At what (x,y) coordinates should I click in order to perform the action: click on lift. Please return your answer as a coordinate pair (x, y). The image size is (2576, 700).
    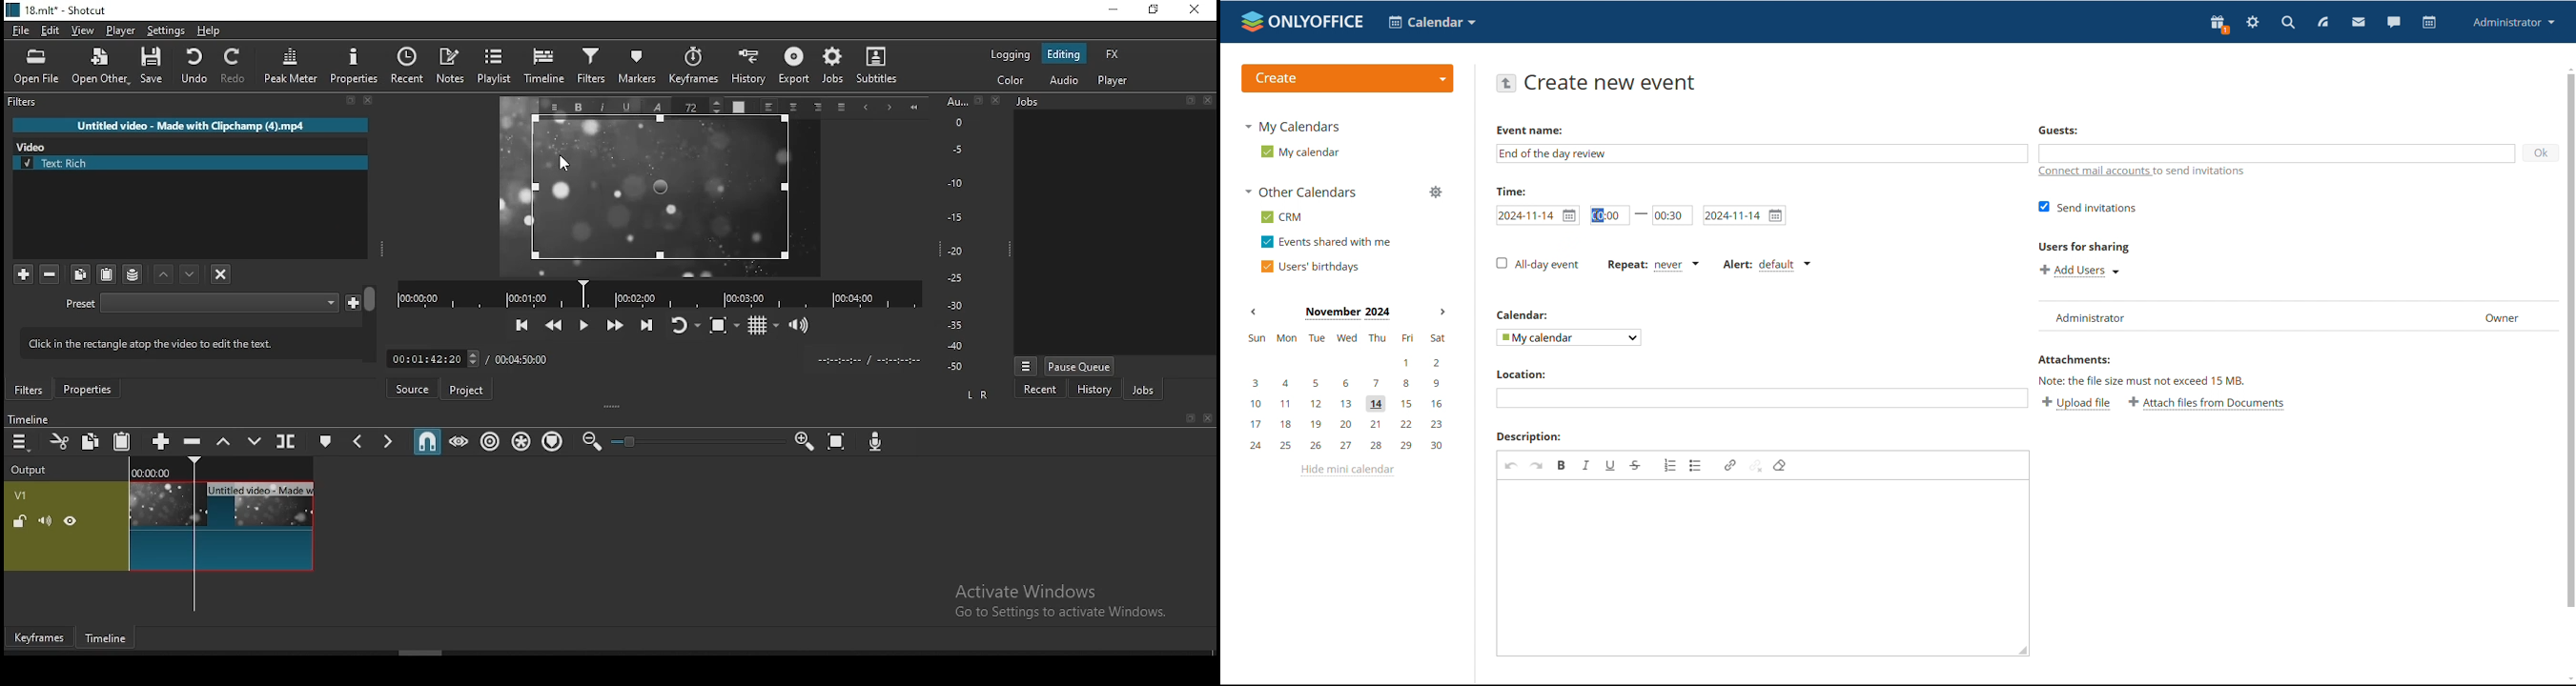
    Looking at the image, I should click on (224, 440).